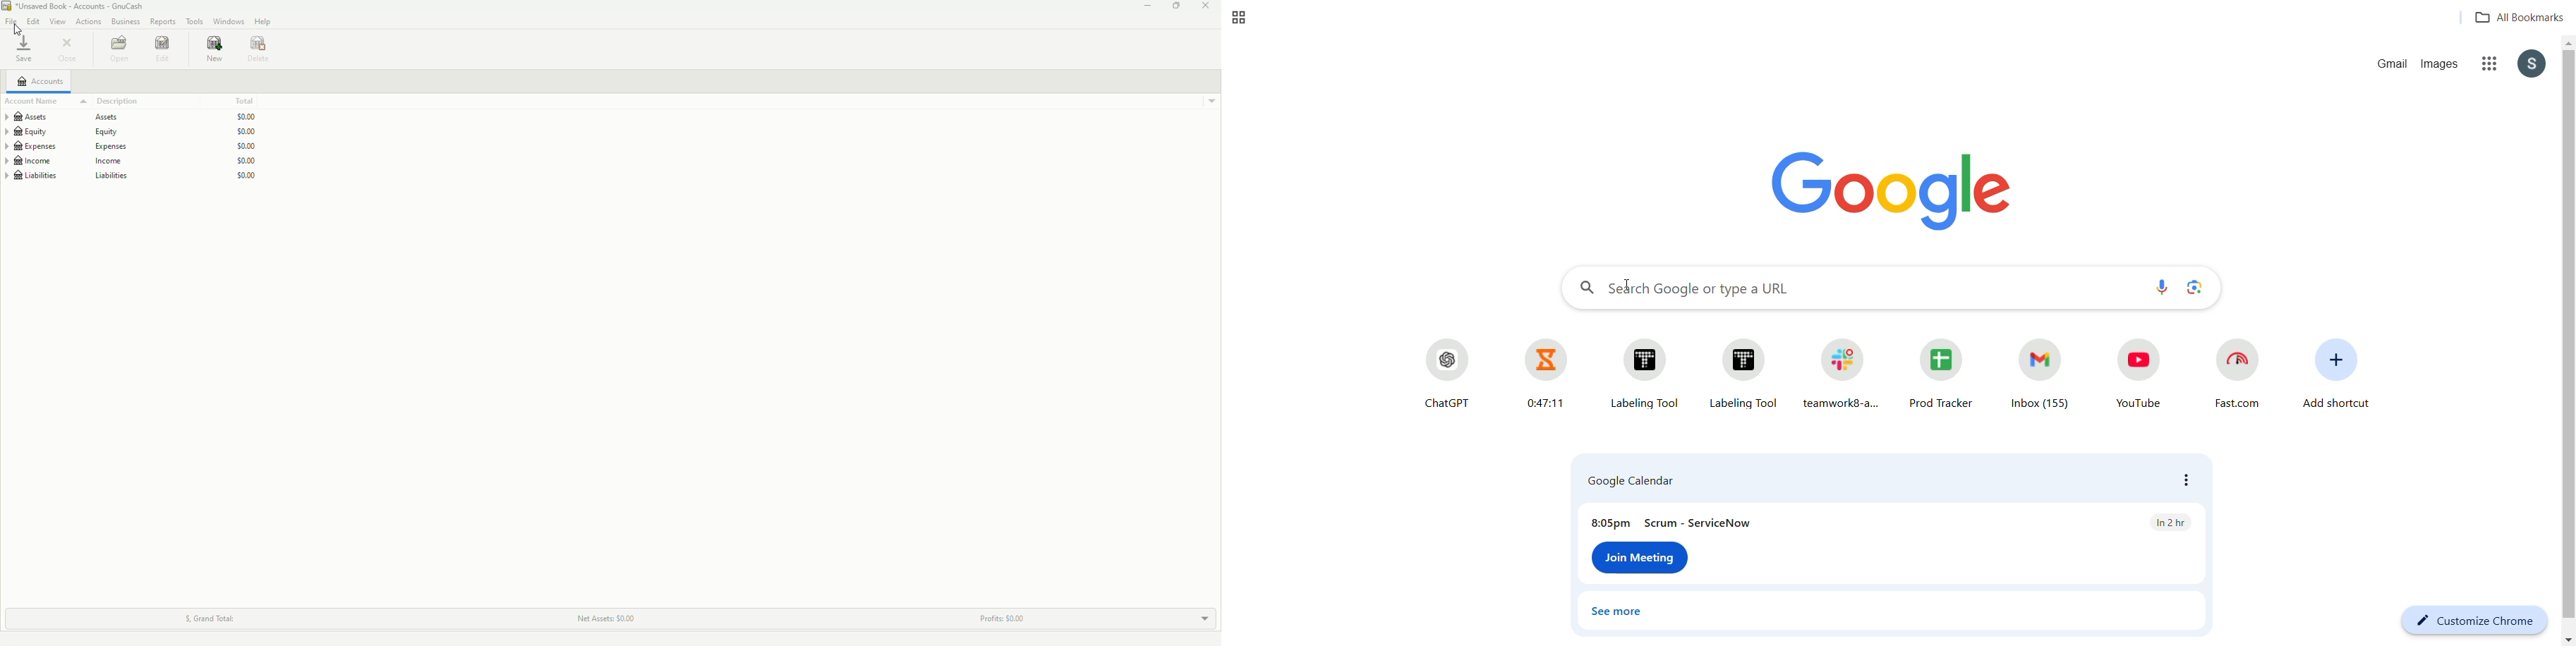  What do you see at coordinates (132, 115) in the screenshot?
I see `Assets` at bounding box center [132, 115].